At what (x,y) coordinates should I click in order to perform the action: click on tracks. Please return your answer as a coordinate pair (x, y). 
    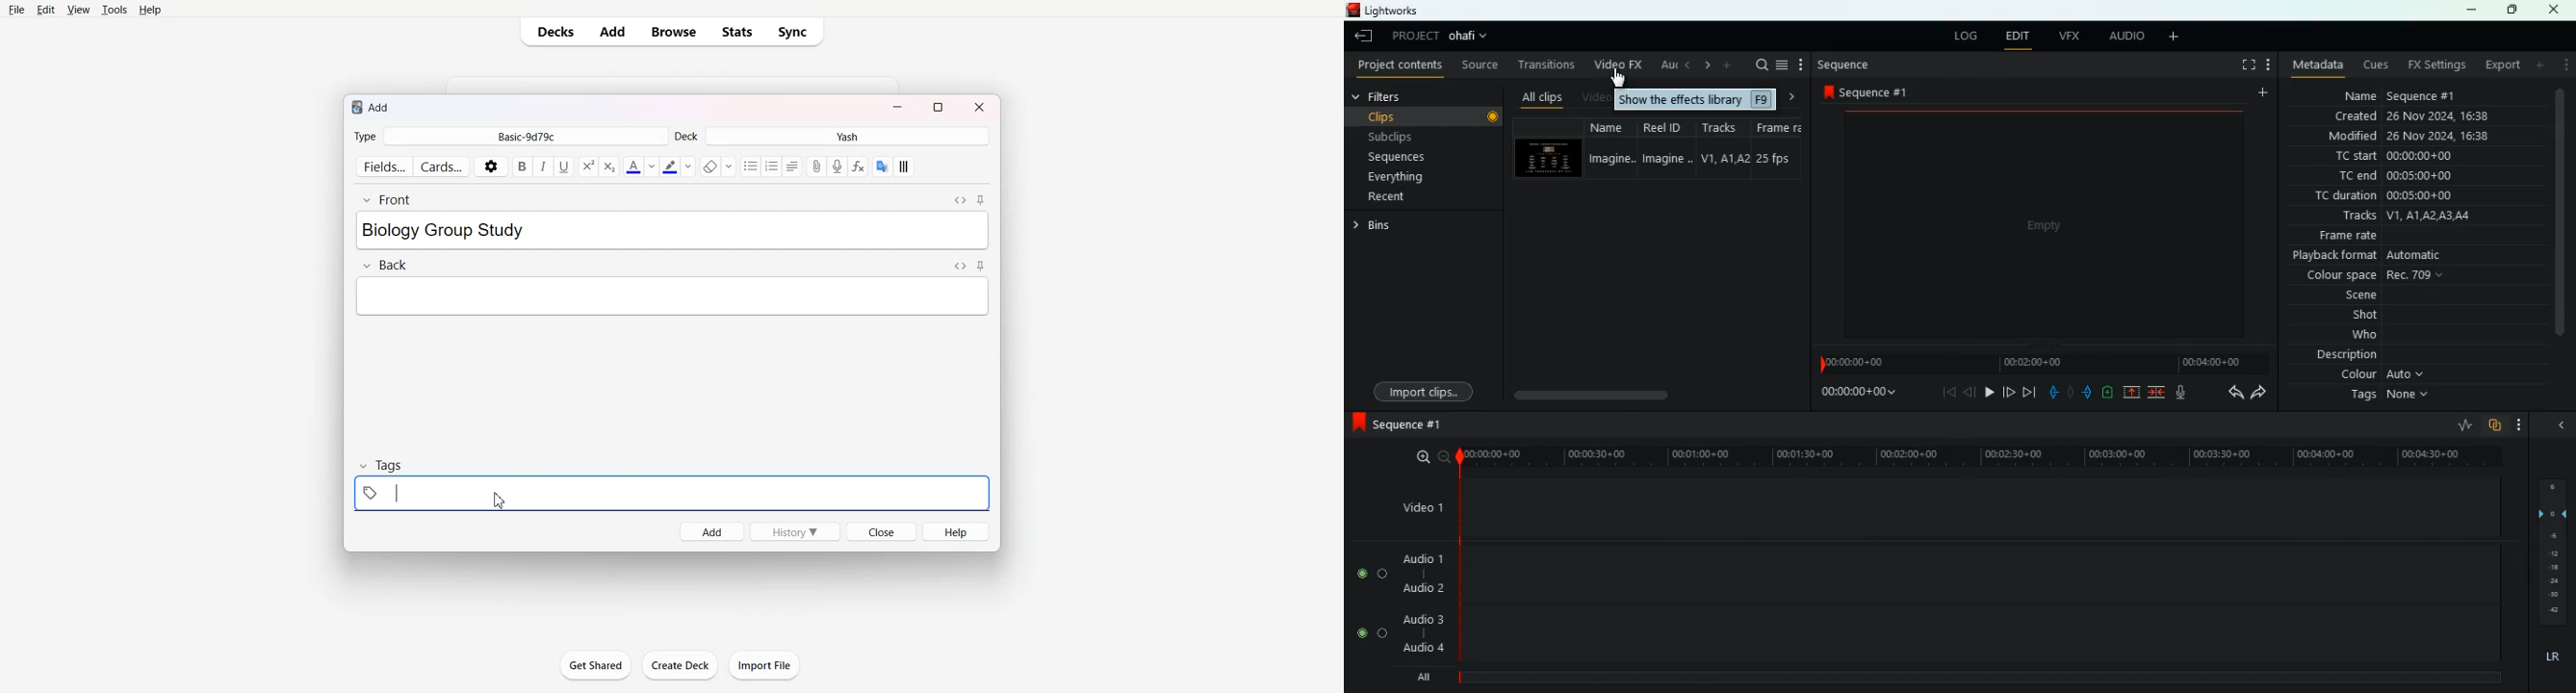
    Looking at the image, I should click on (1727, 149).